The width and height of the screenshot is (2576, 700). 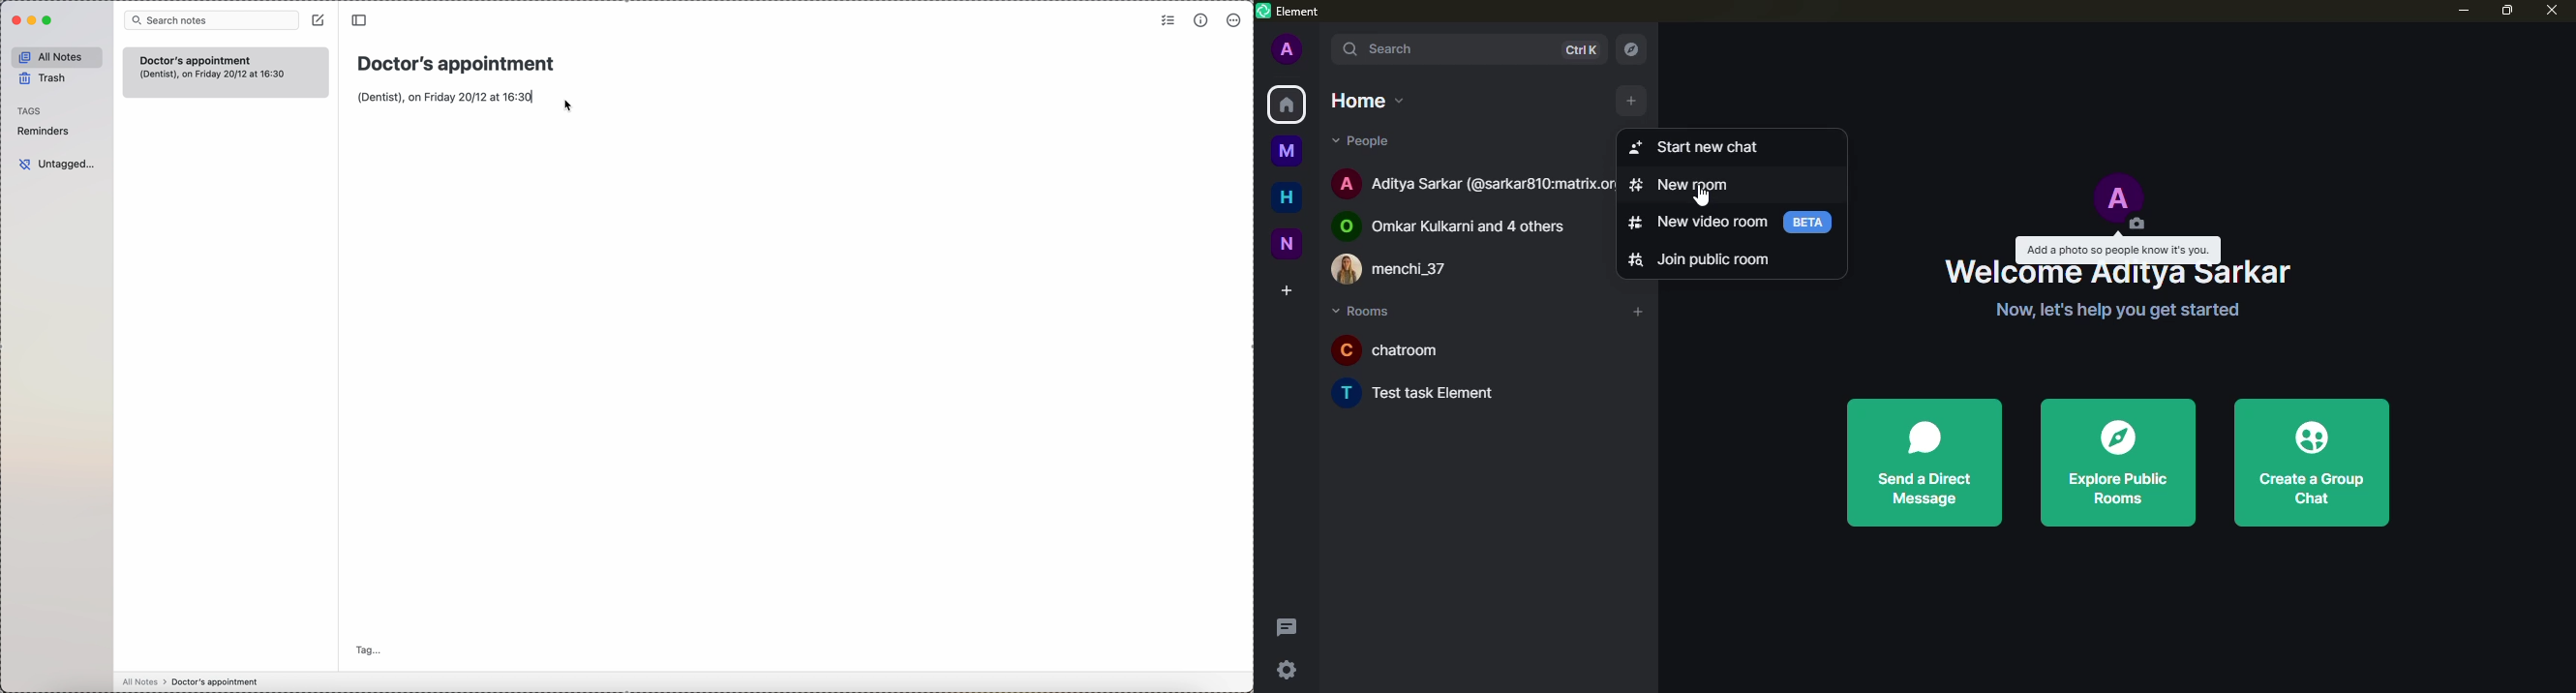 I want to click on create a group chat, so click(x=2313, y=462).